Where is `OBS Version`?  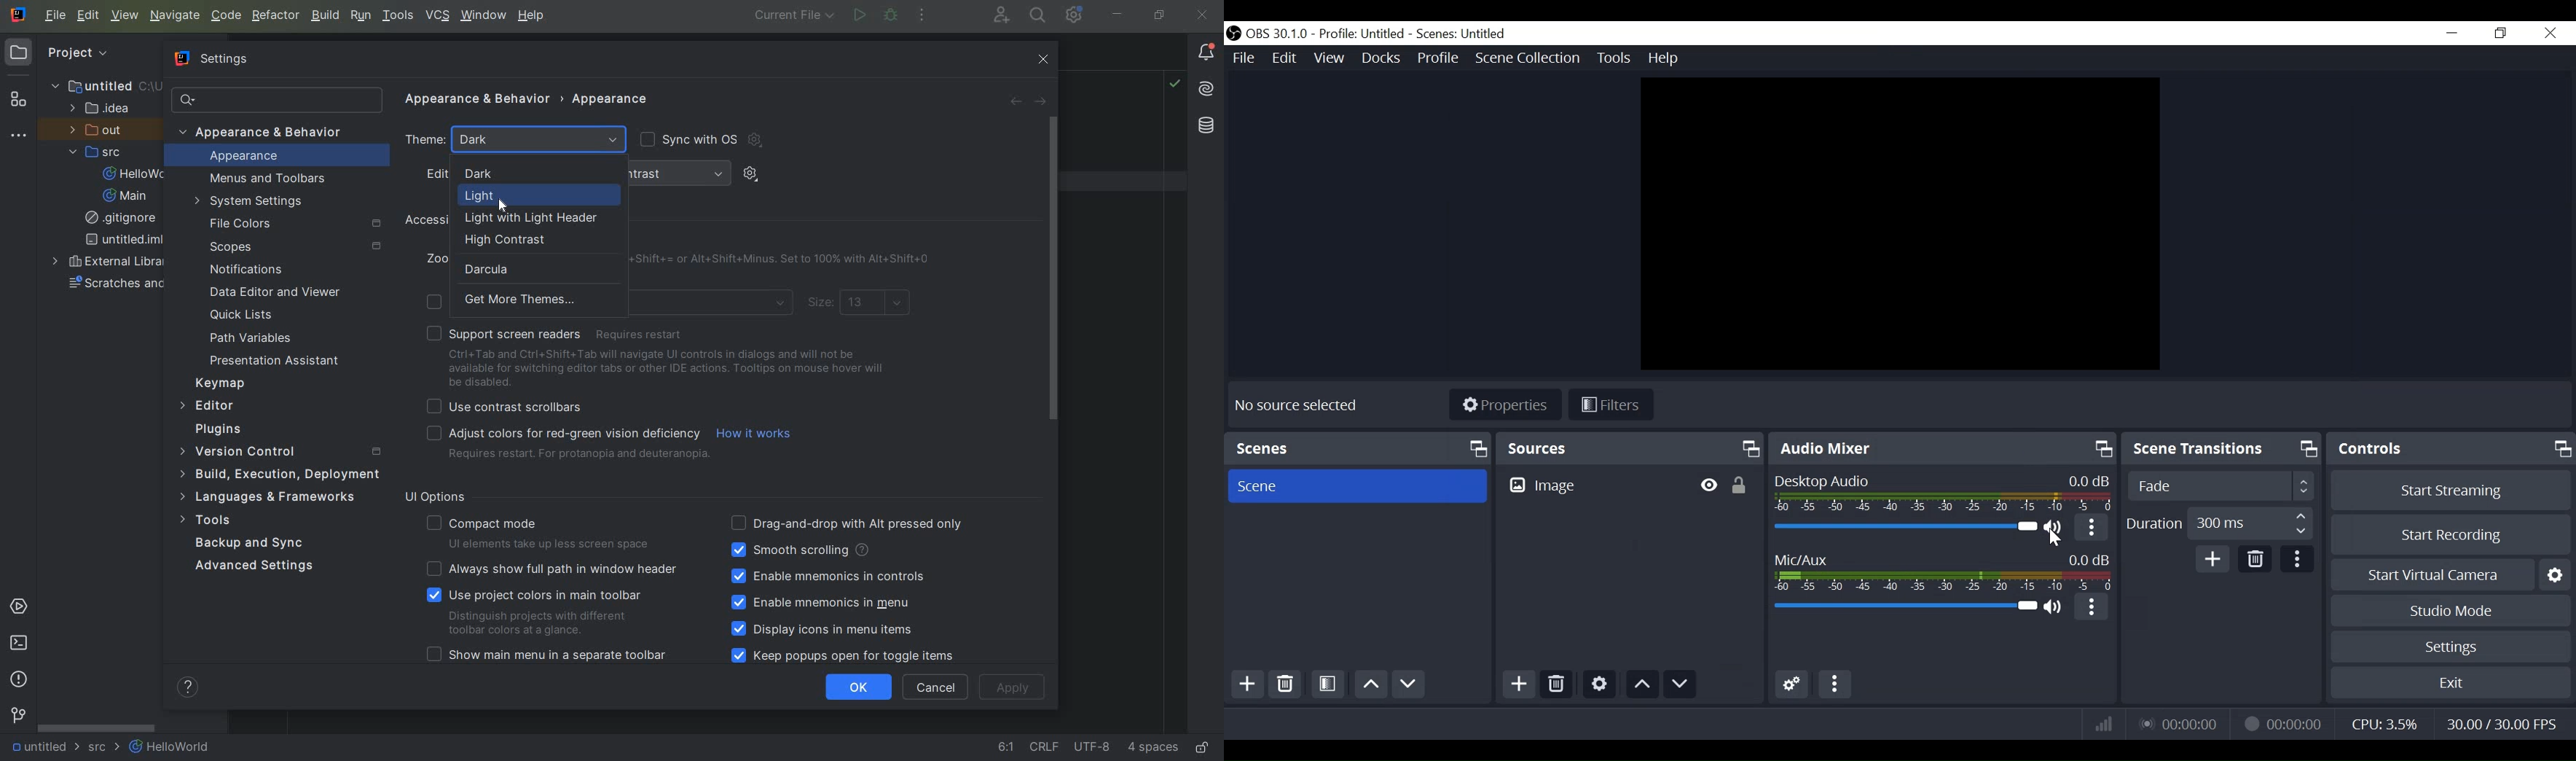 OBS Version is located at coordinates (1277, 35).